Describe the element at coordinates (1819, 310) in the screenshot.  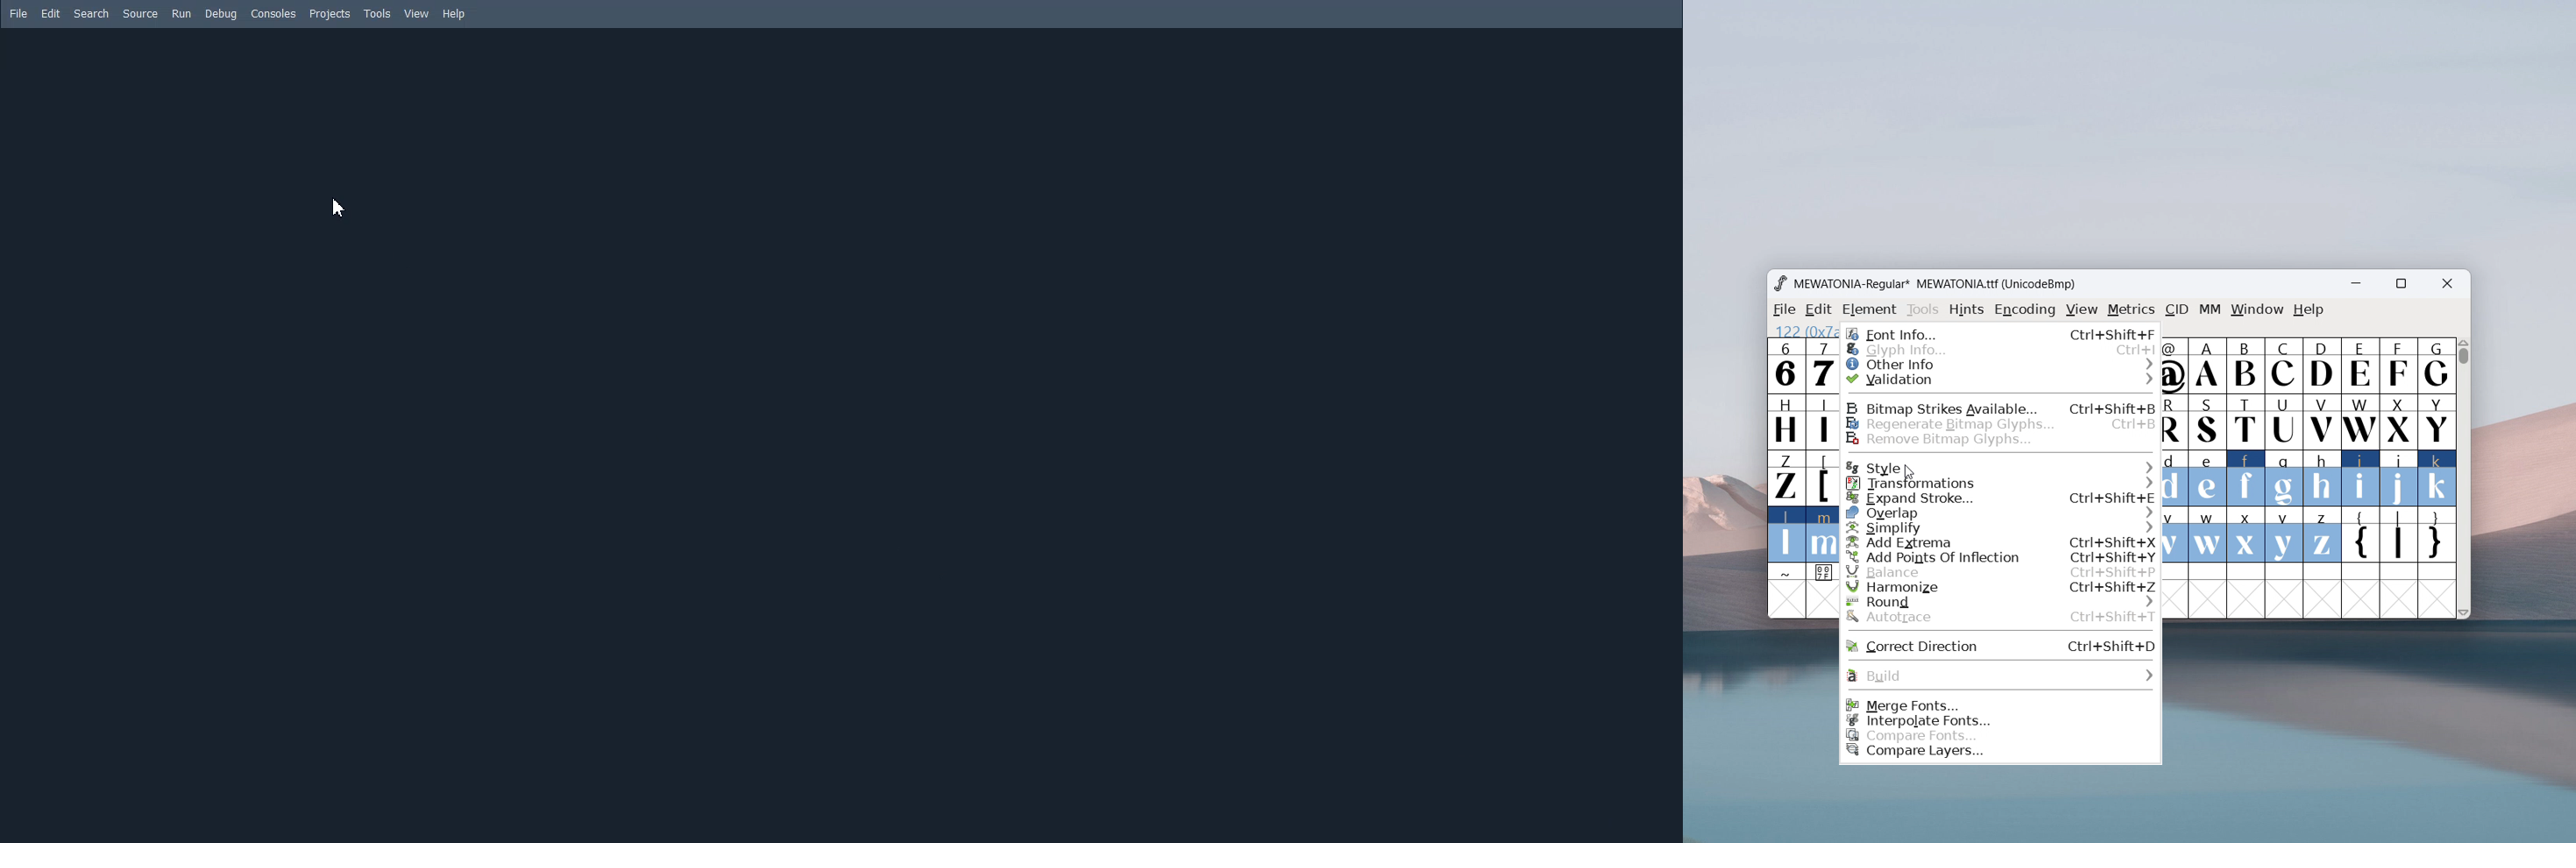
I see `edit` at that location.